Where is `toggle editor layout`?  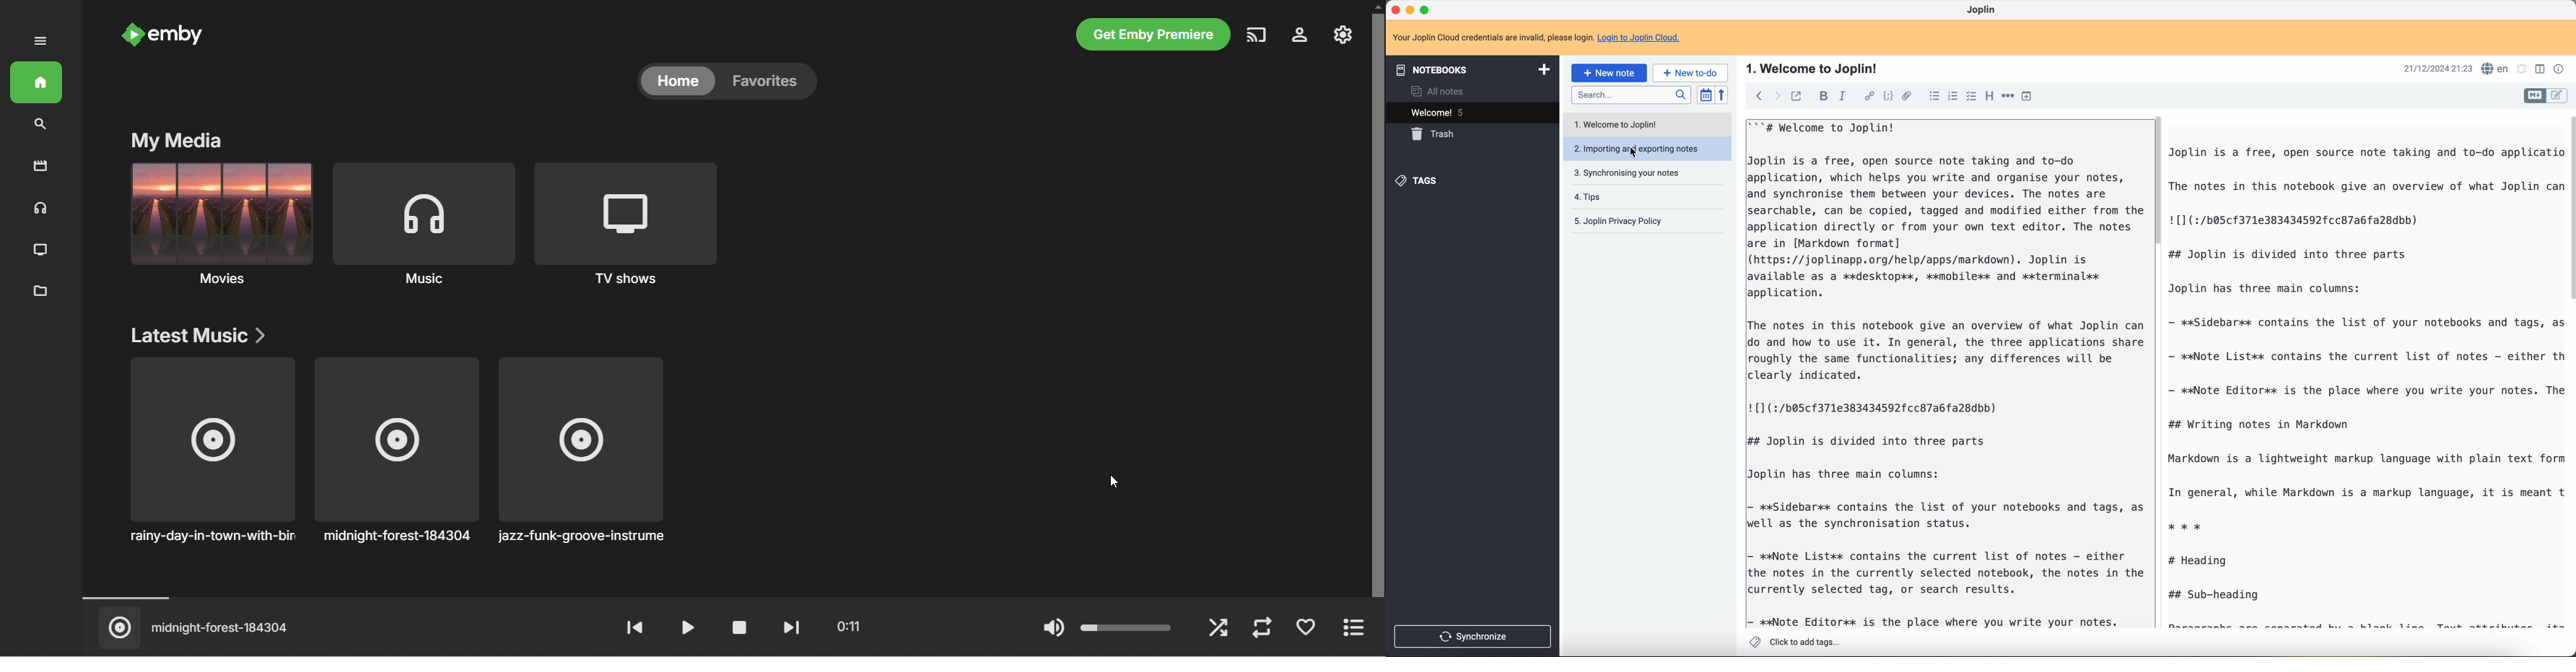 toggle editor layout is located at coordinates (2538, 69).